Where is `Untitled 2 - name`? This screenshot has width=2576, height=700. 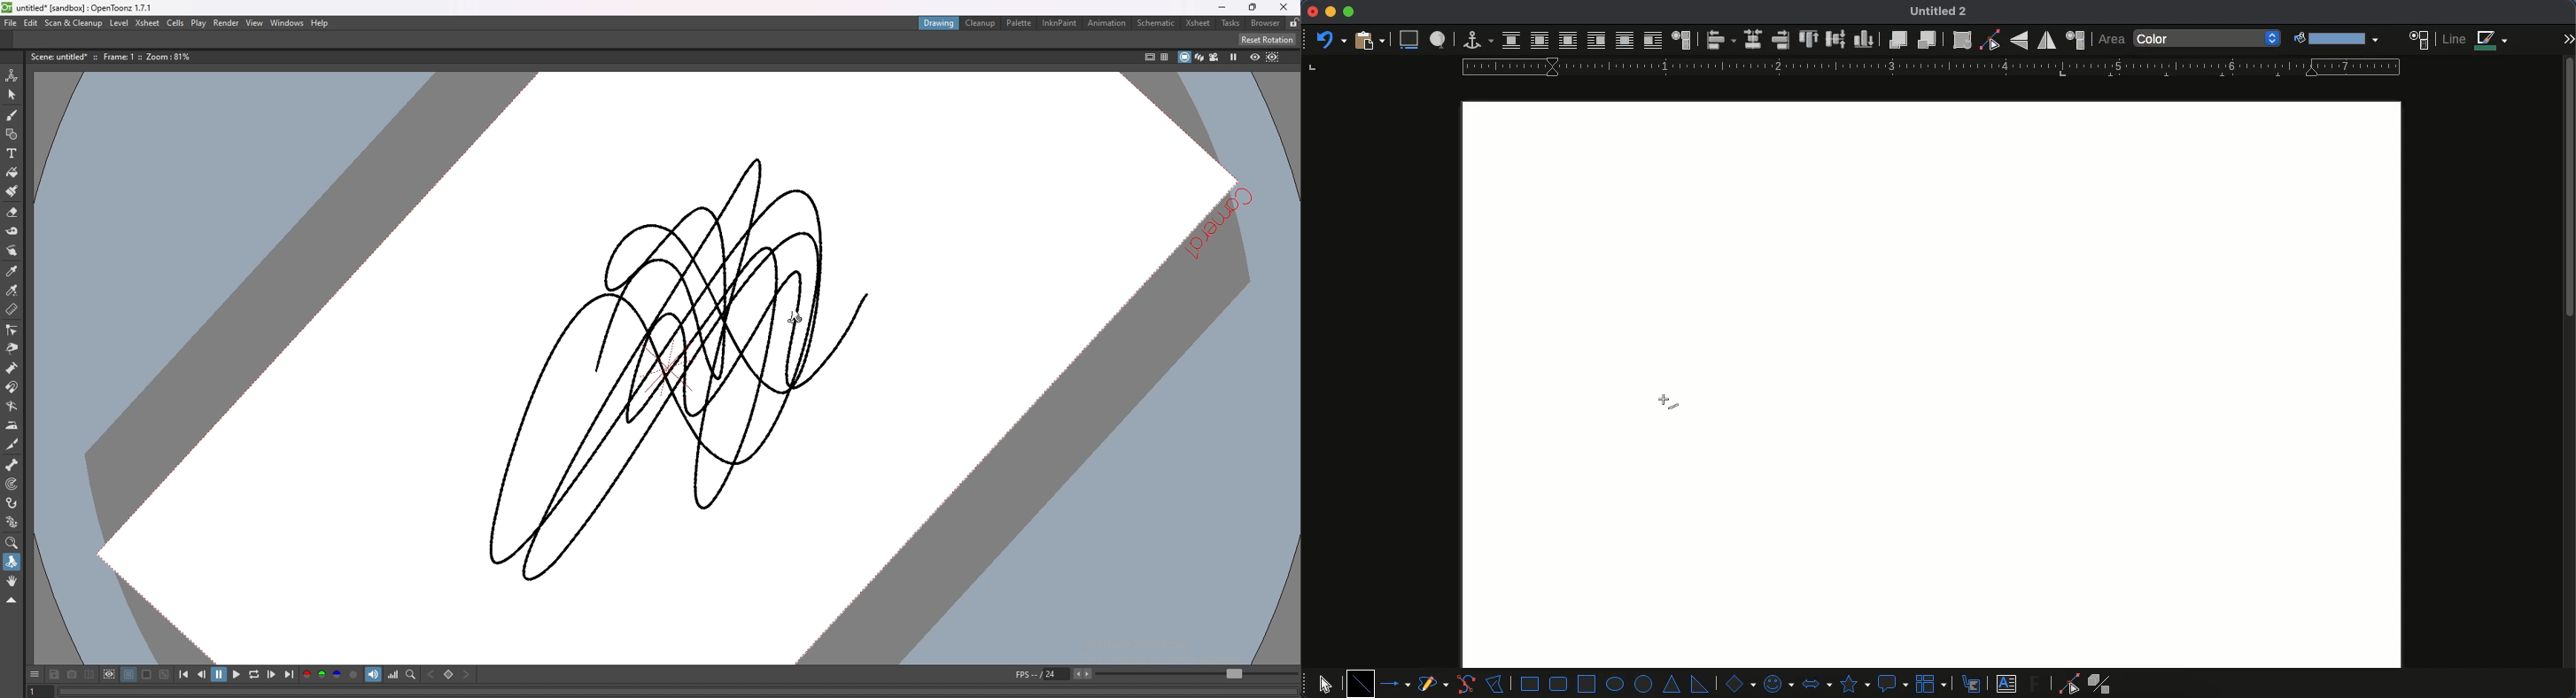
Untitled 2 - name is located at coordinates (1942, 12).